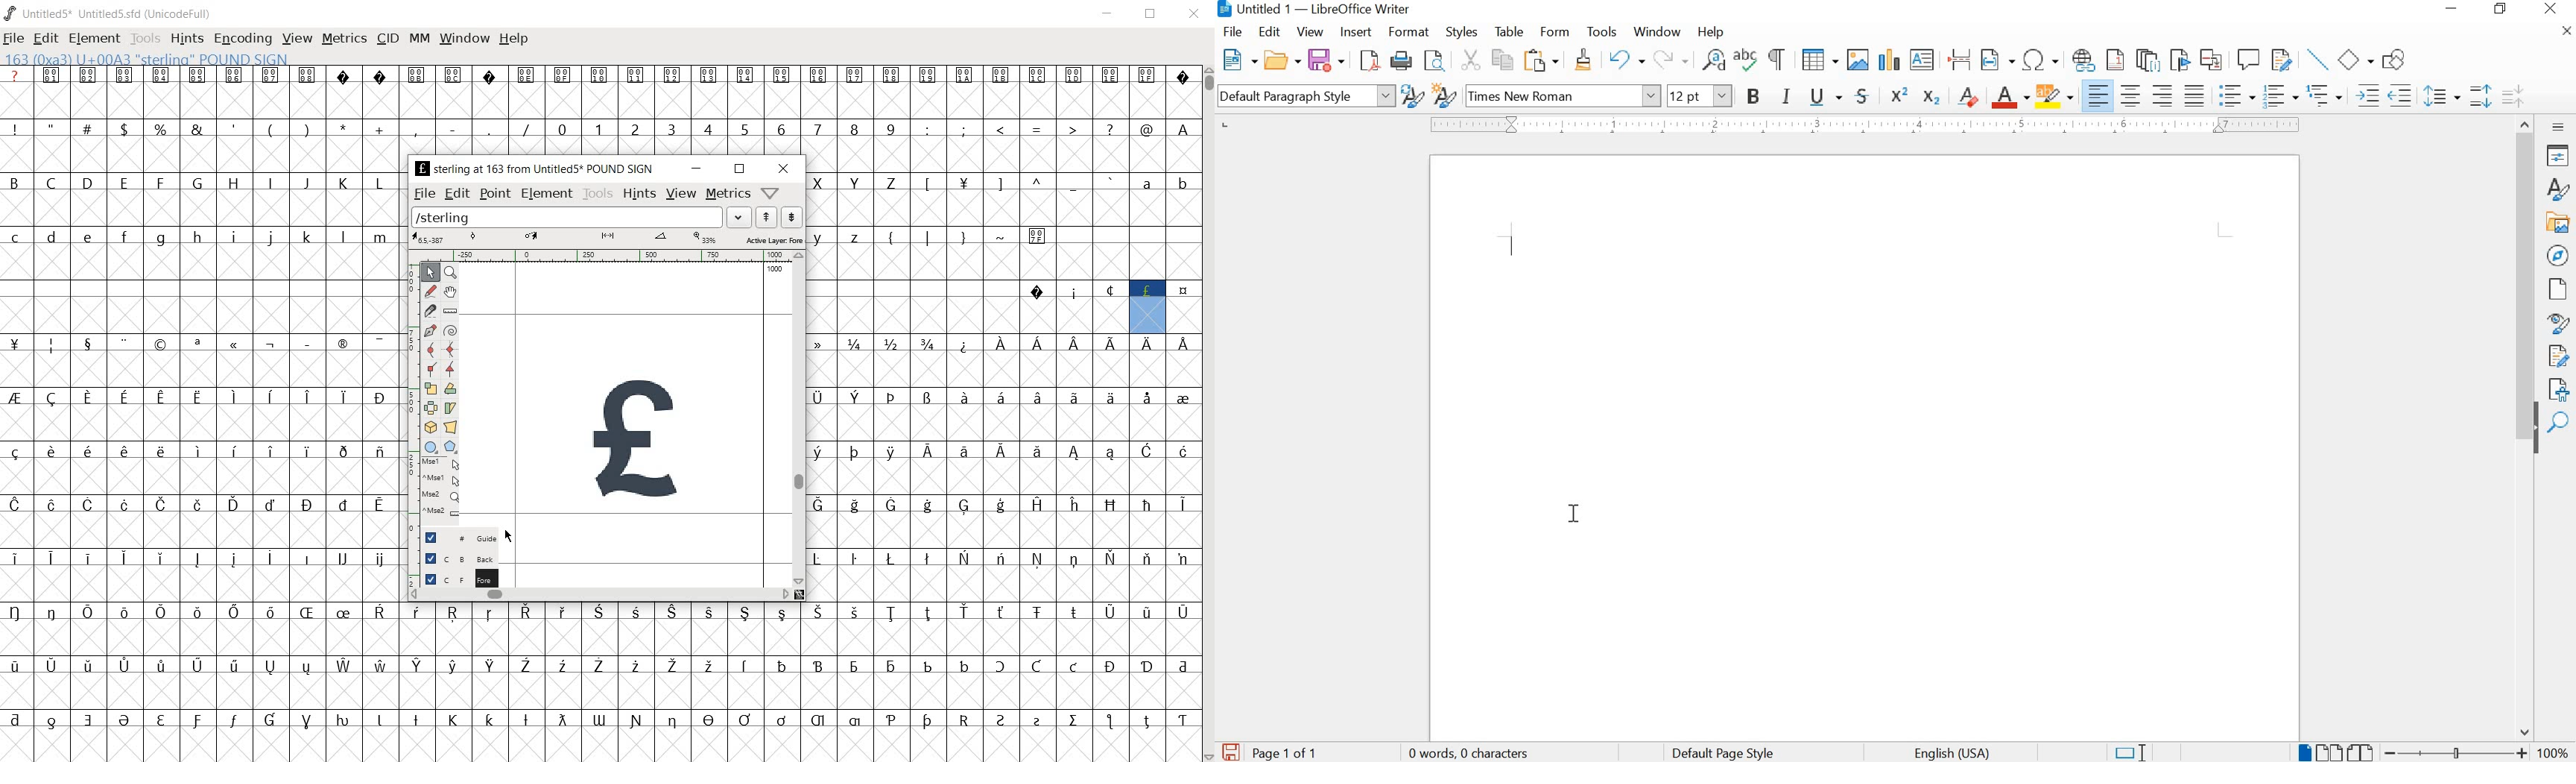 This screenshot has height=784, width=2576. Describe the element at coordinates (710, 77) in the screenshot. I see `Symbol` at that location.